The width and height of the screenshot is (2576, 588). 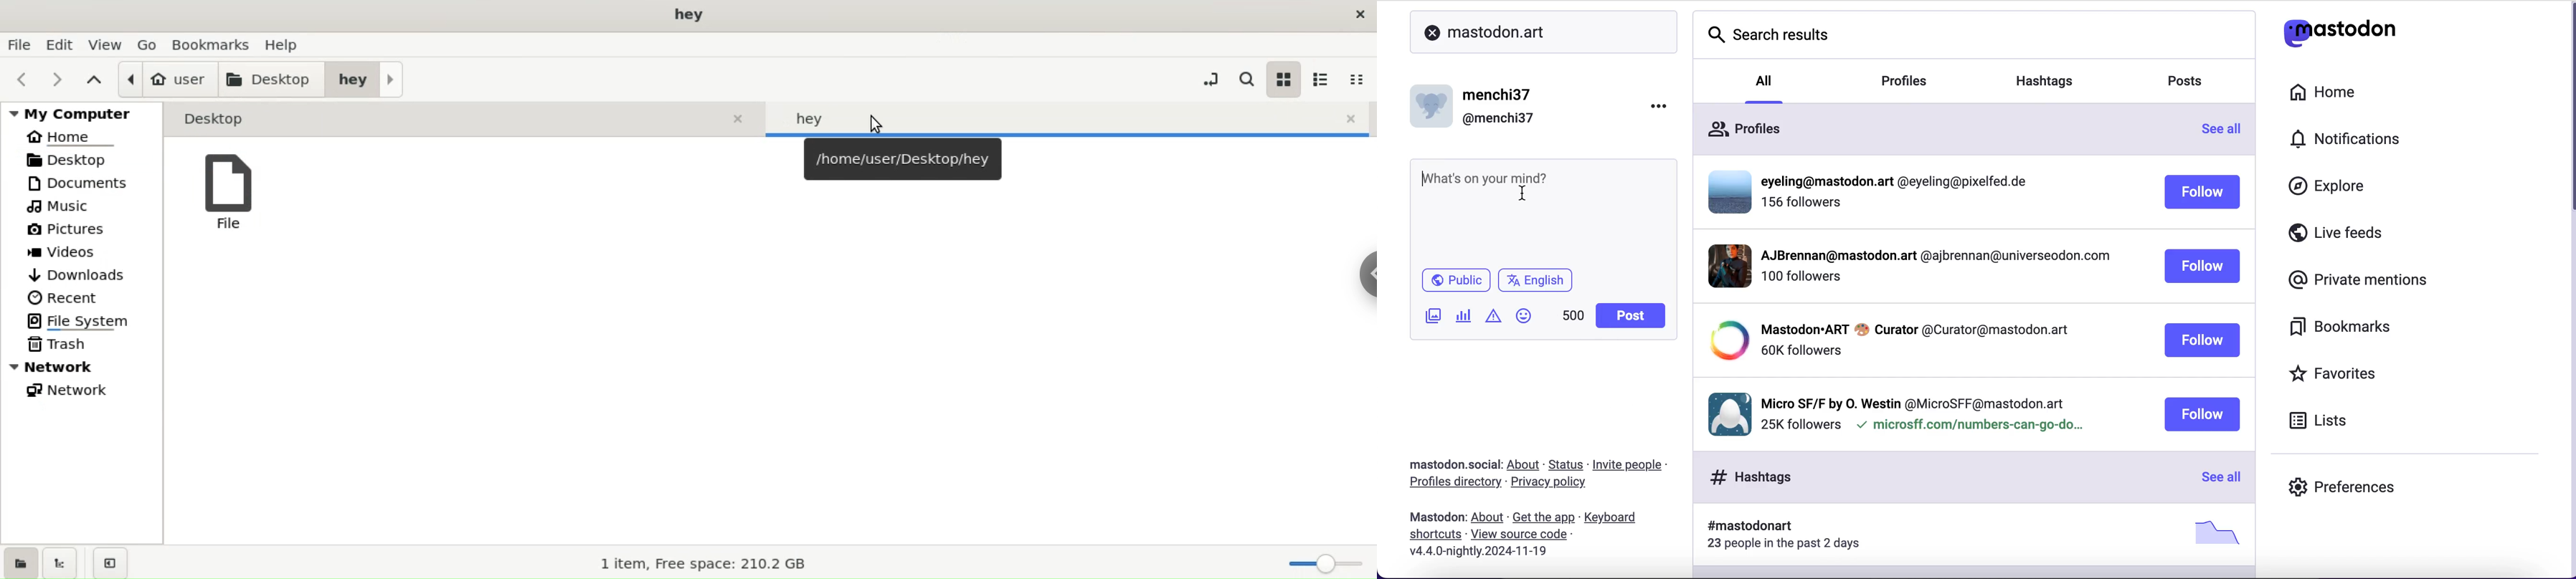 I want to click on hashtags, so click(x=1977, y=538).